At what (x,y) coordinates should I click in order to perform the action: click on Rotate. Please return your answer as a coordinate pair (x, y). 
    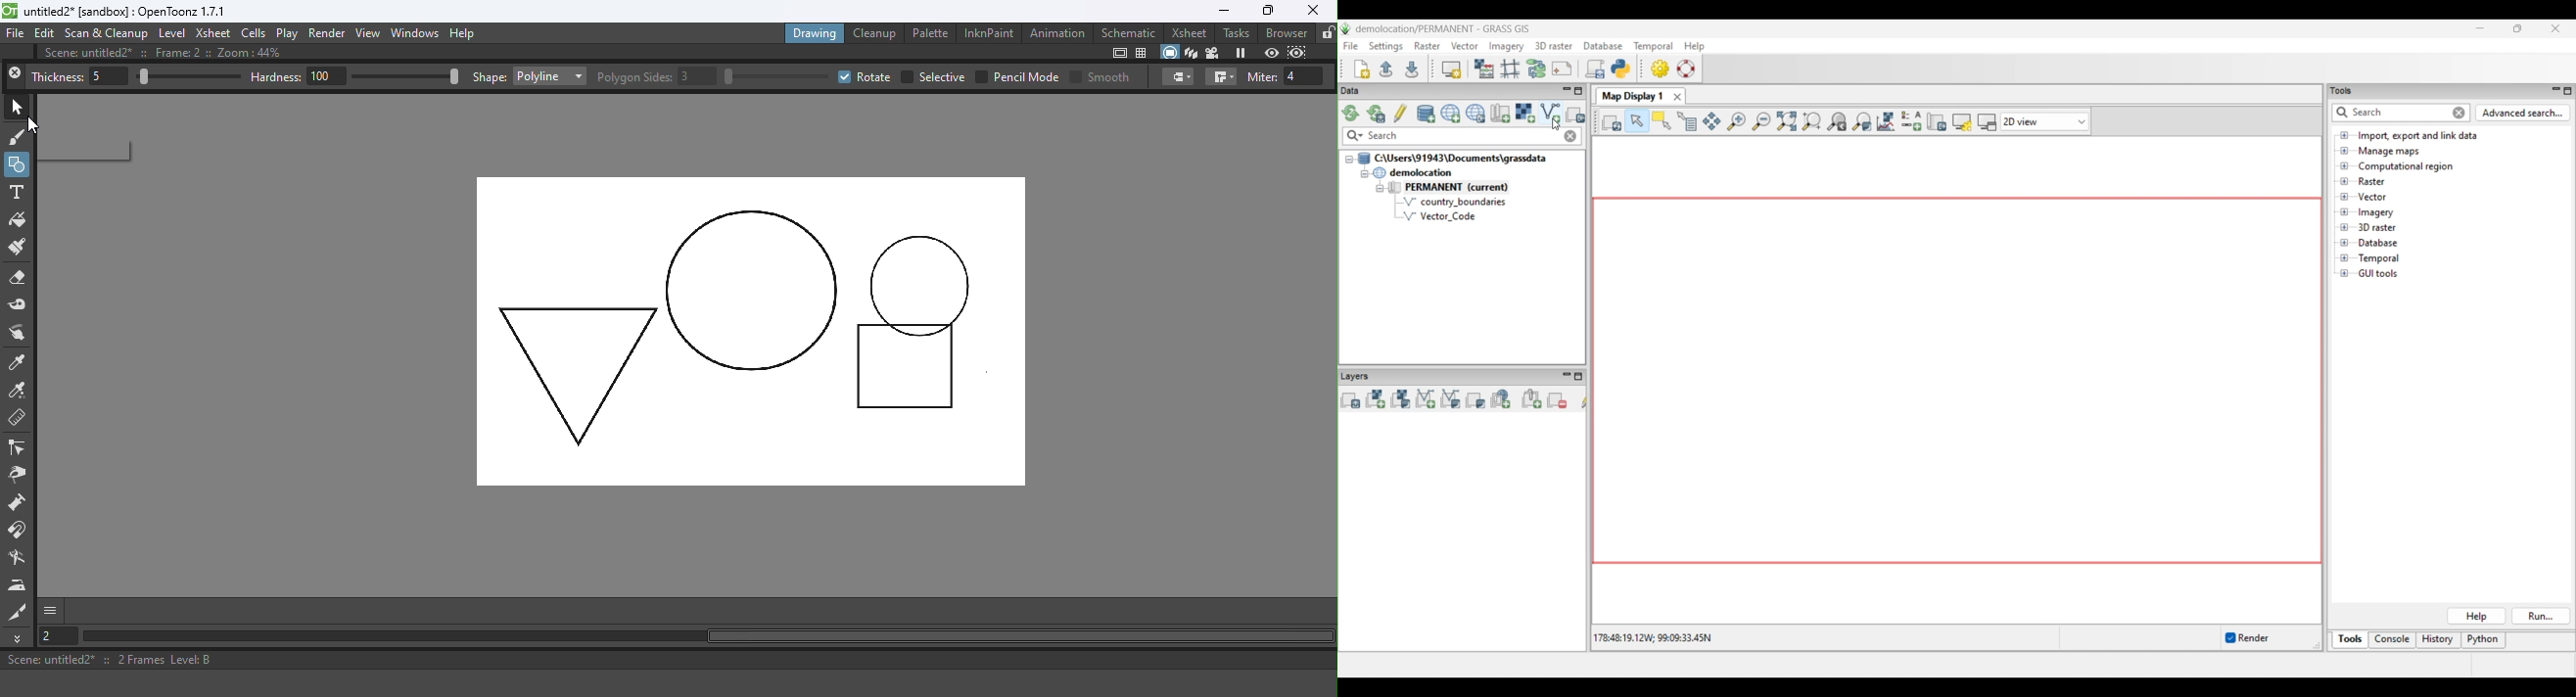
    Looking at the image, I should click on (778, 75).